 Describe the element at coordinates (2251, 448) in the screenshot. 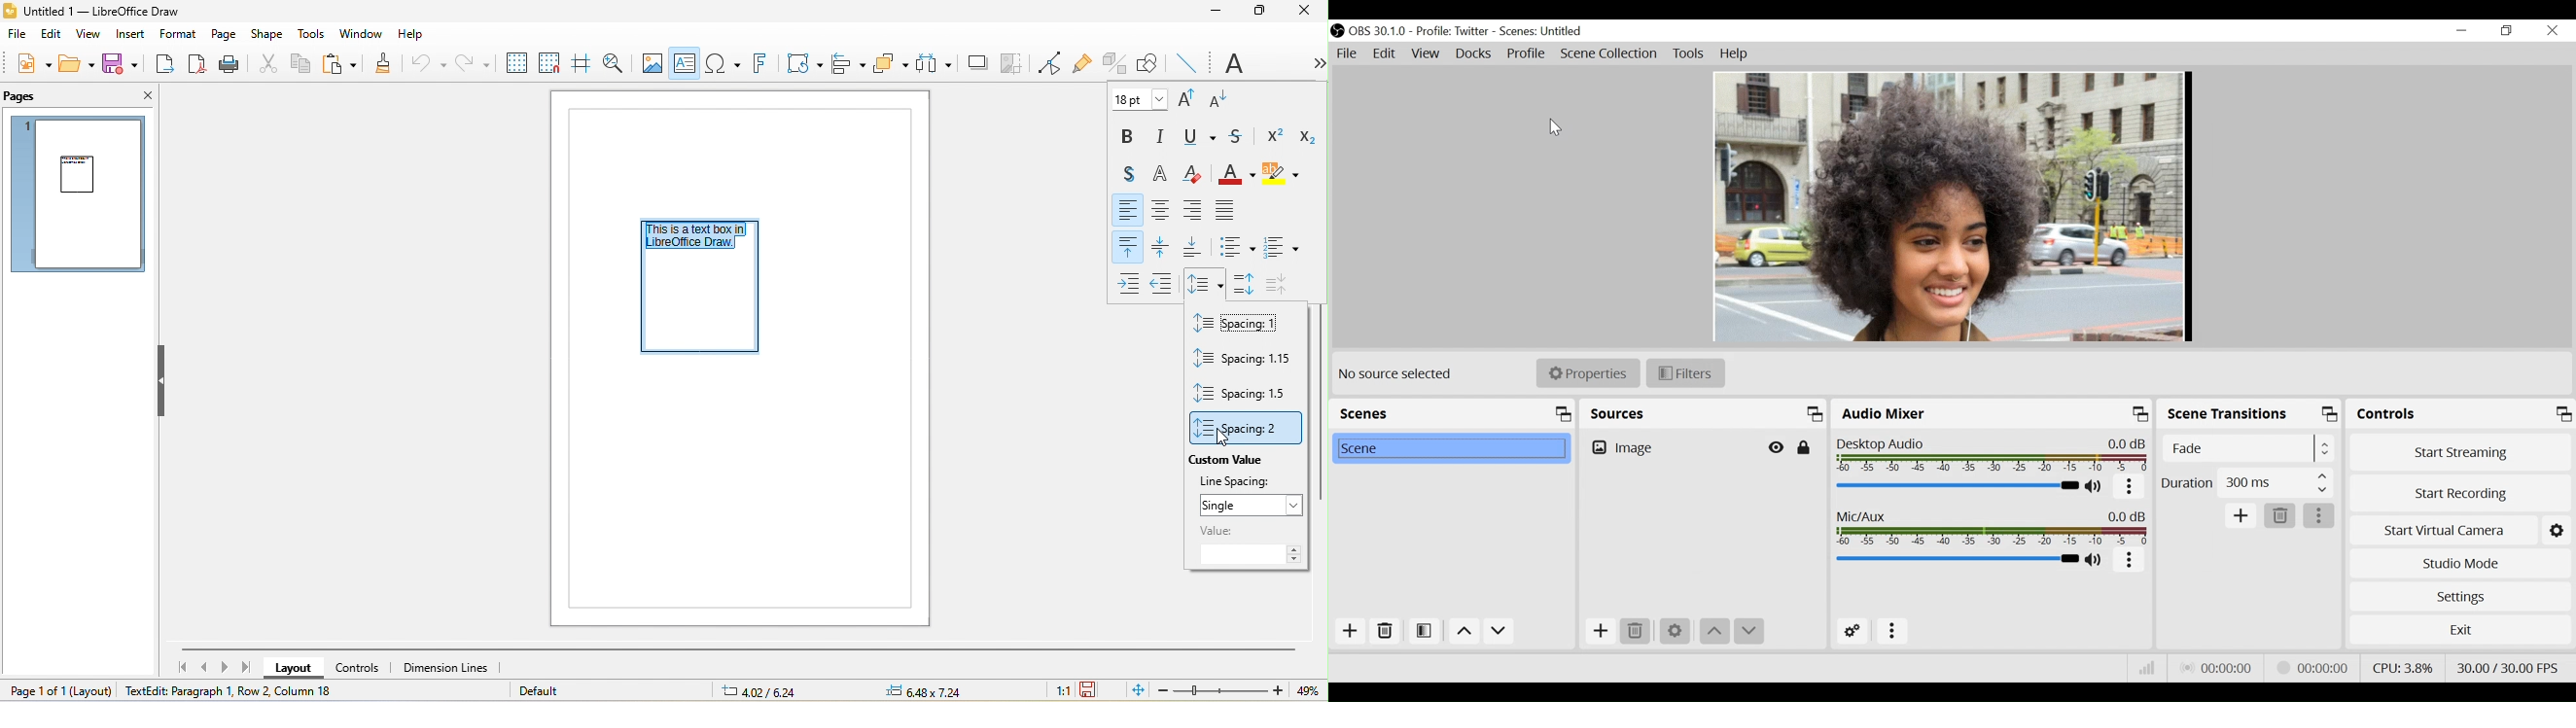

I see `Select Scene Transition` at that location.